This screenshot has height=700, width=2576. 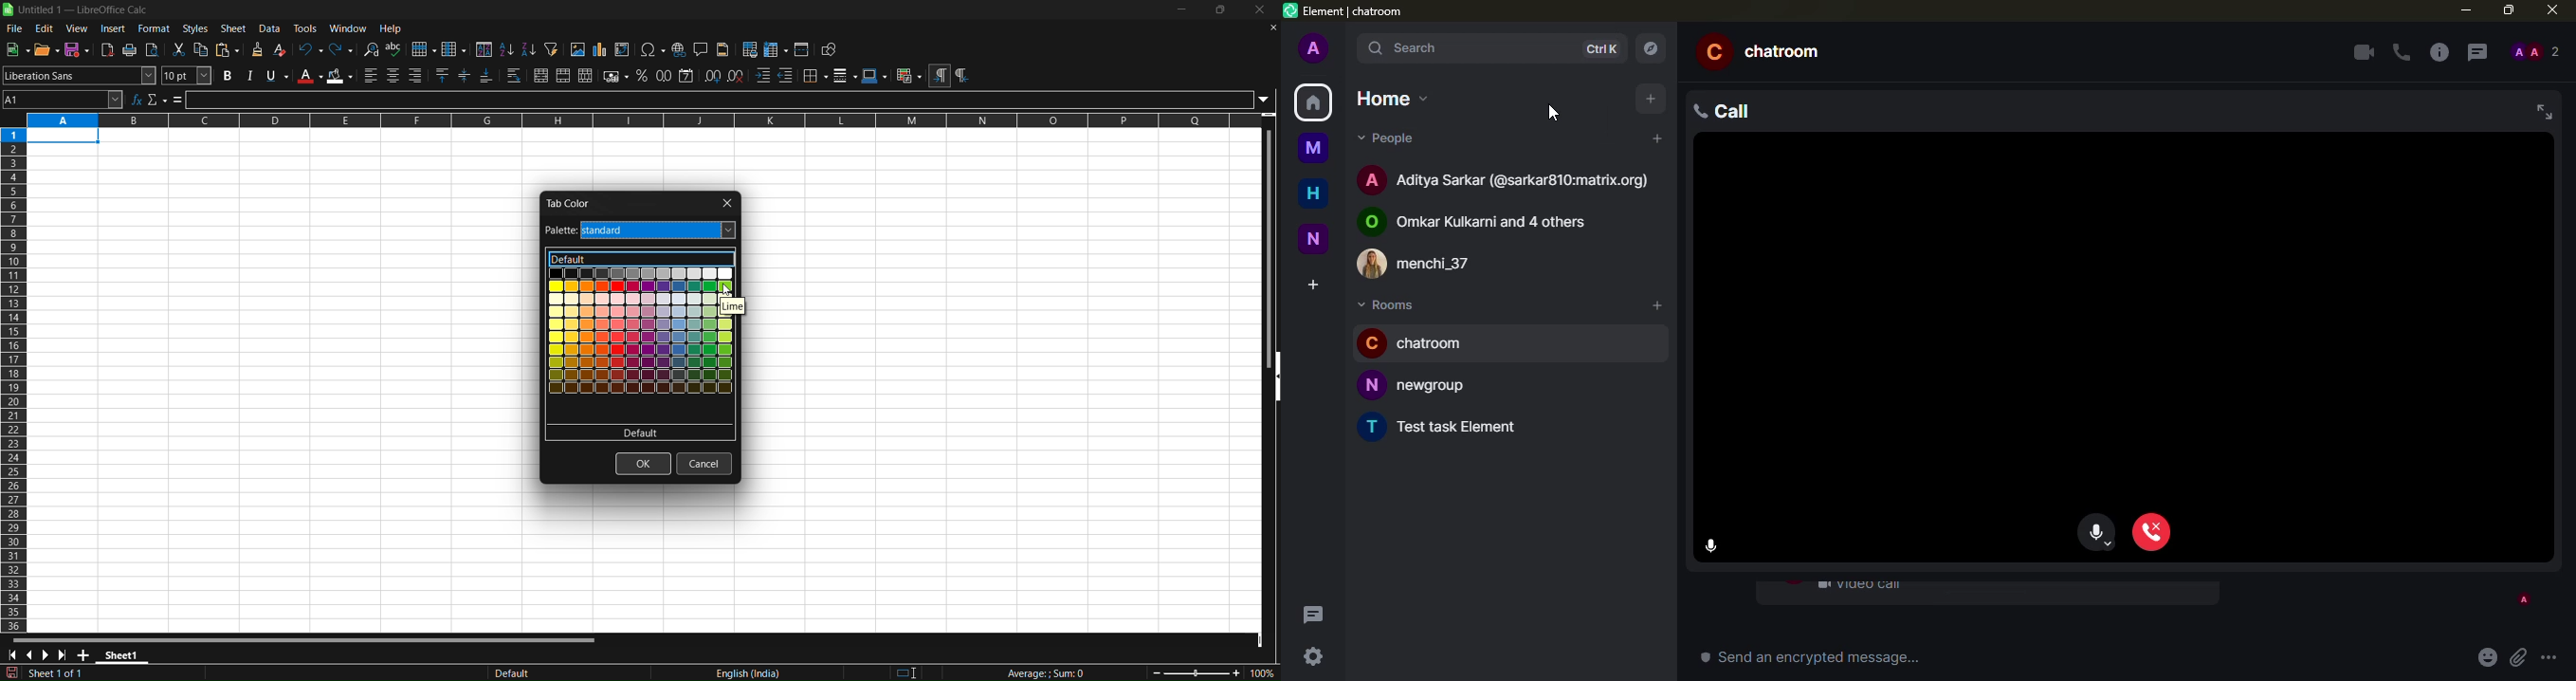 What do you see at coordinates (15, 377) in the screenshot?
I see `columns` at bounding box center [15, 377].